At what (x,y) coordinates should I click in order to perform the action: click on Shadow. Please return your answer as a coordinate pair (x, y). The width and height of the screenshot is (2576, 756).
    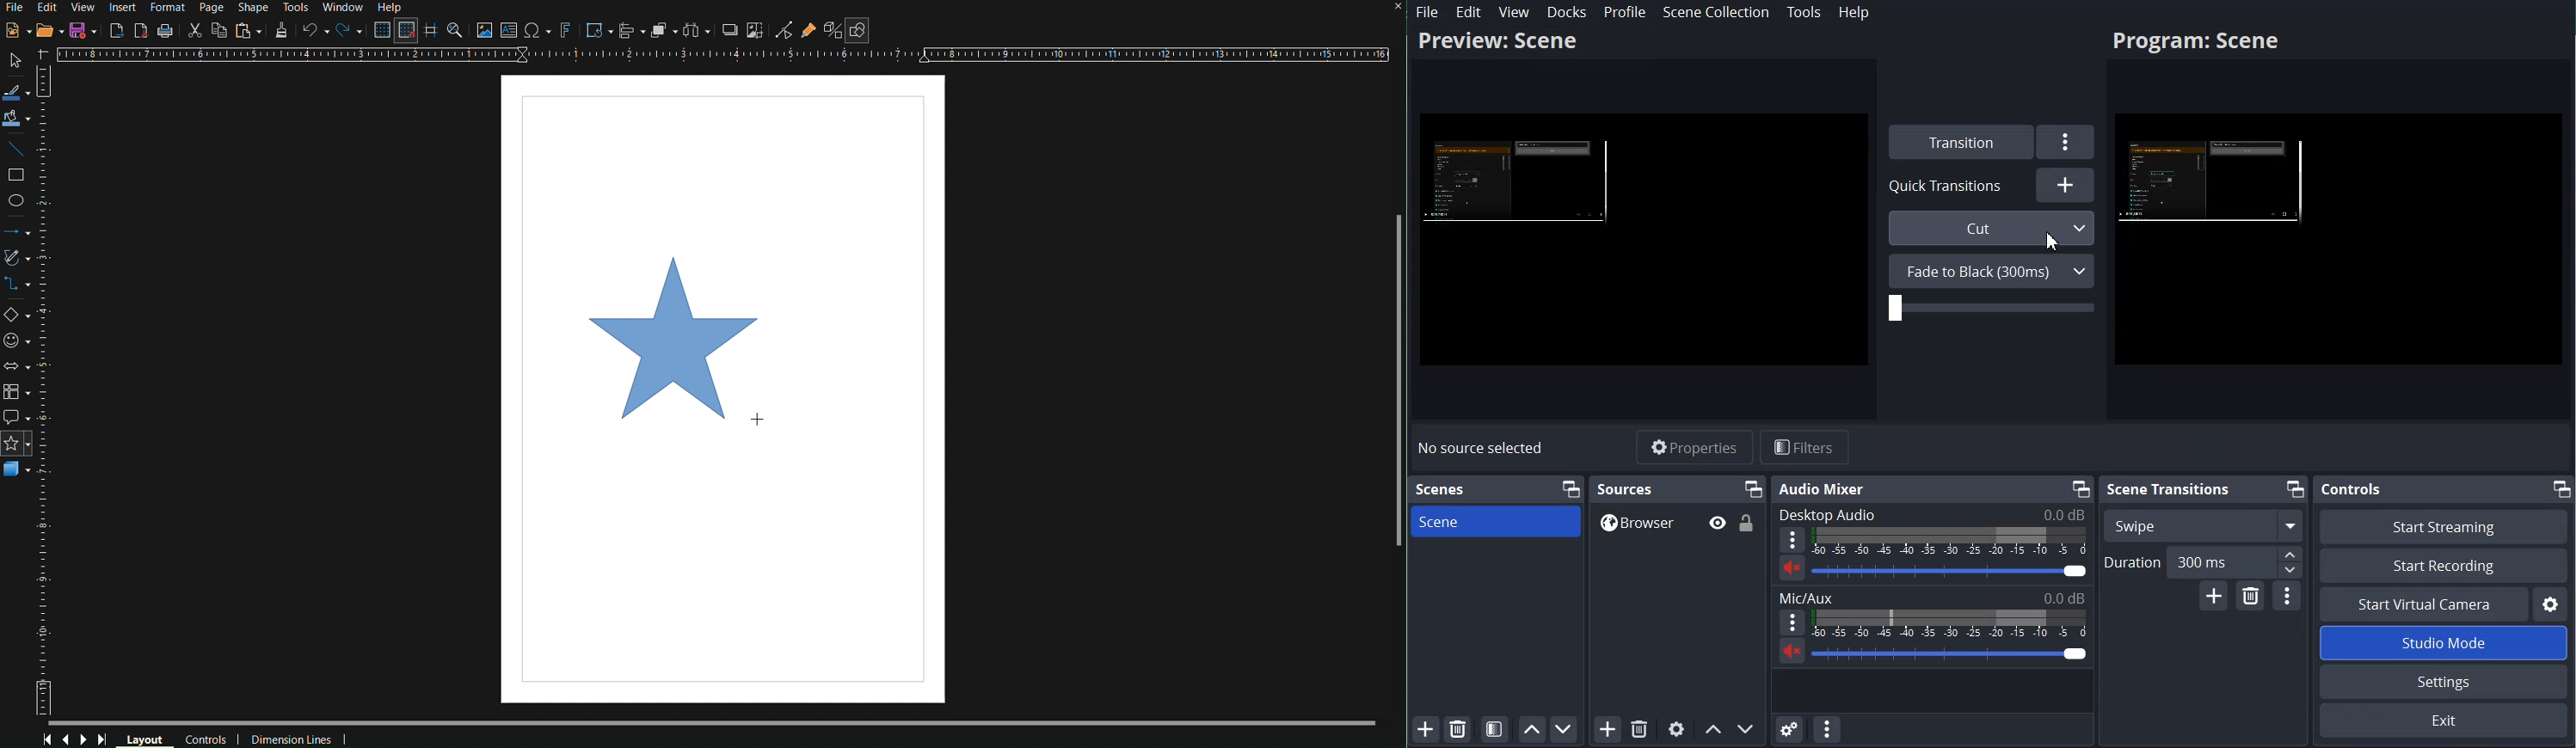
    Looking at the image, I should click on (728, 32).